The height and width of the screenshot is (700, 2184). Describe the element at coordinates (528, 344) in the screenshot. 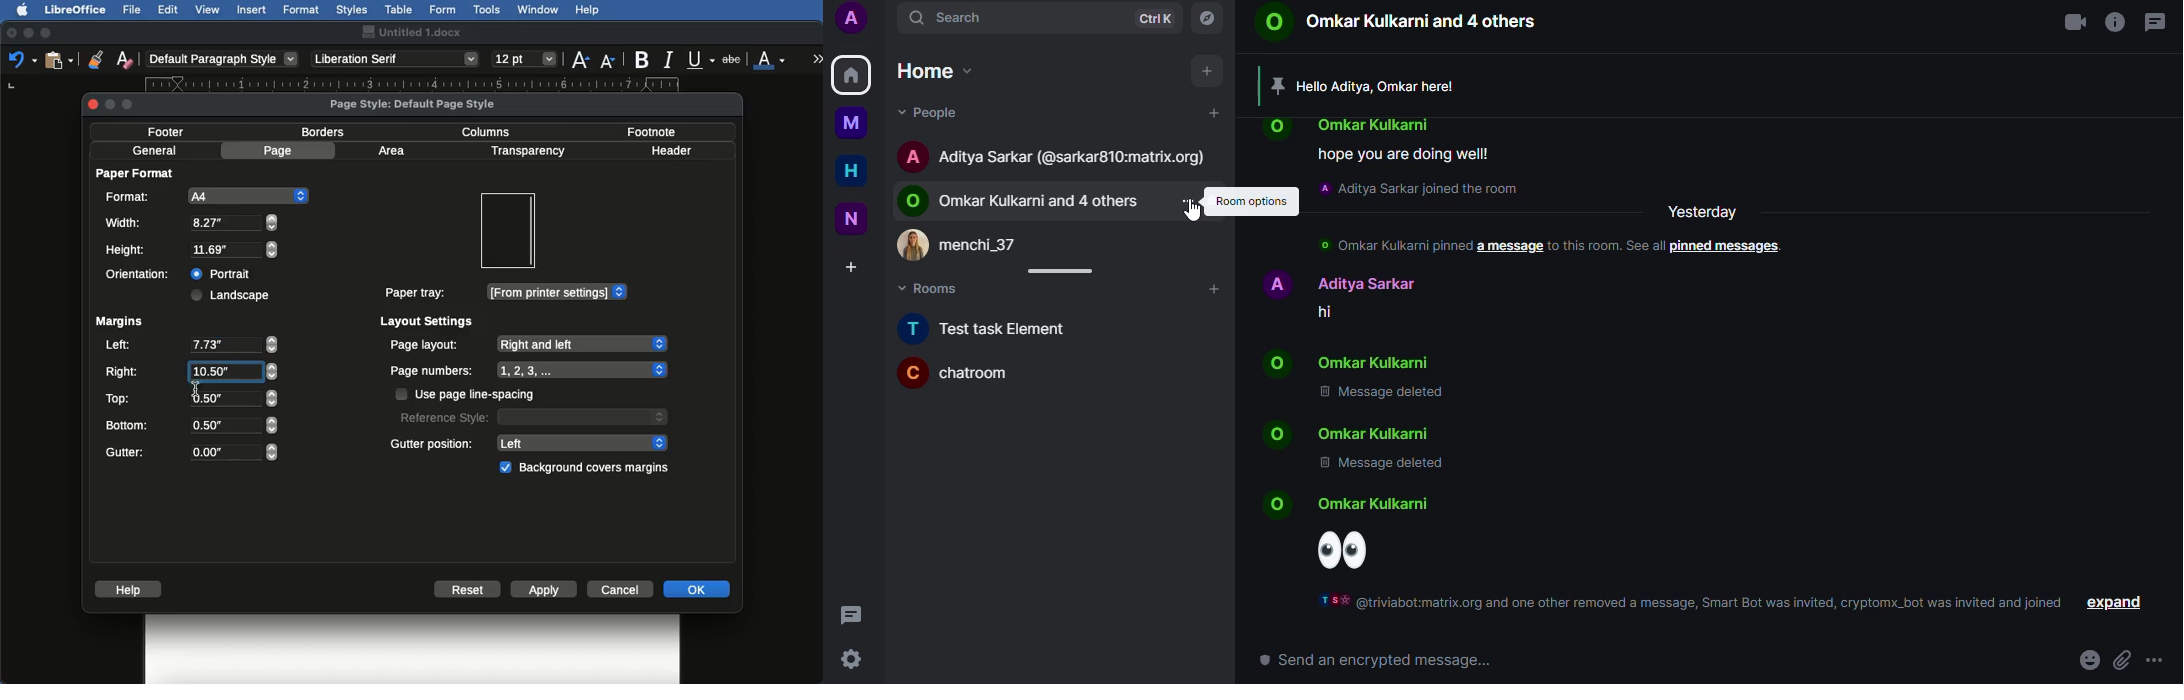

I see `Page layout` at that location.